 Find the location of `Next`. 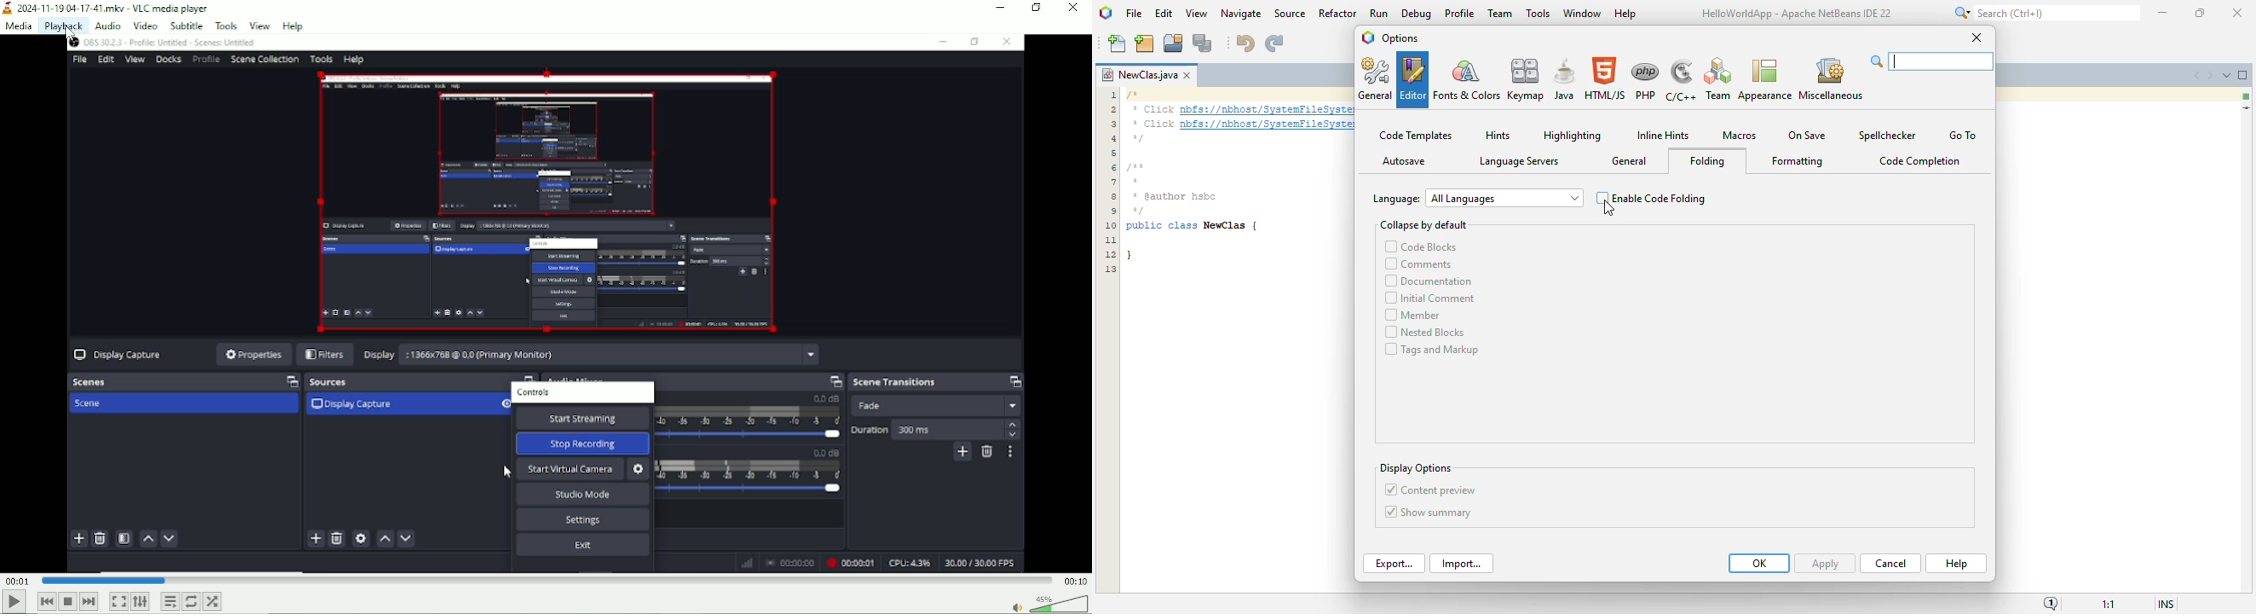

Next is located at coordinates (89, 601).